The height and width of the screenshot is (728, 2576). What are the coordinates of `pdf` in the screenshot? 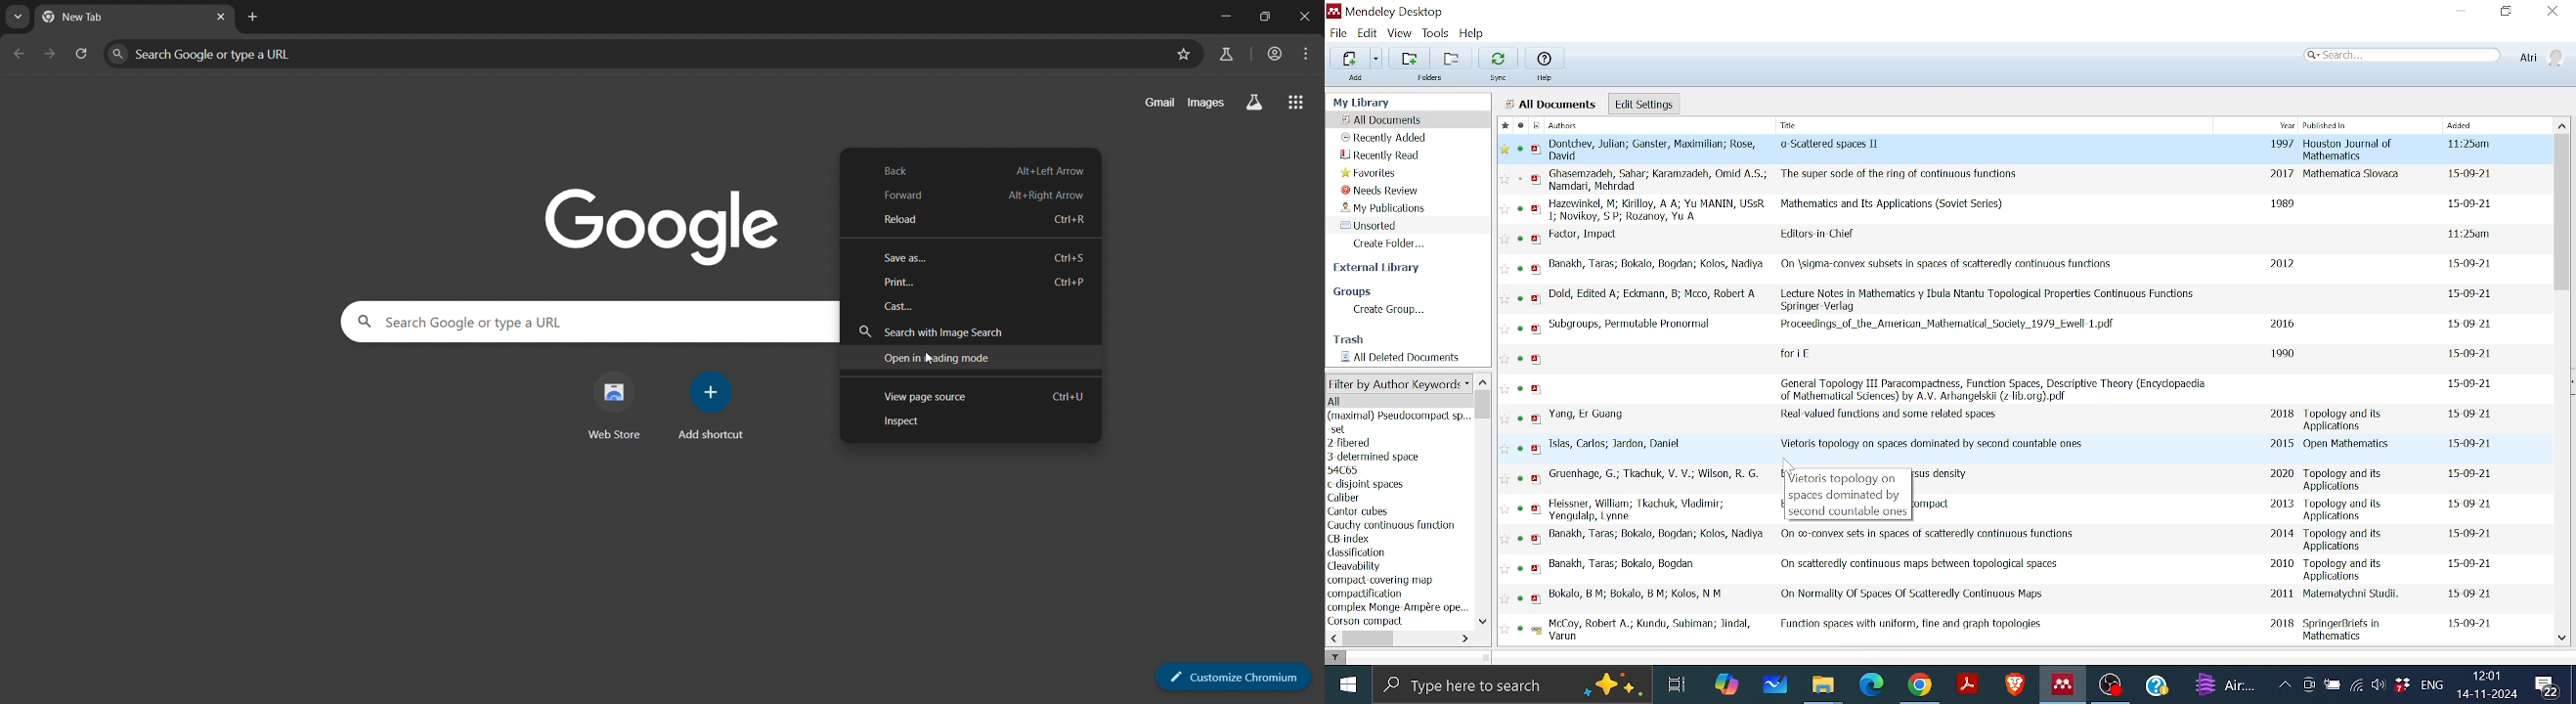 It's located at (1536, 596).